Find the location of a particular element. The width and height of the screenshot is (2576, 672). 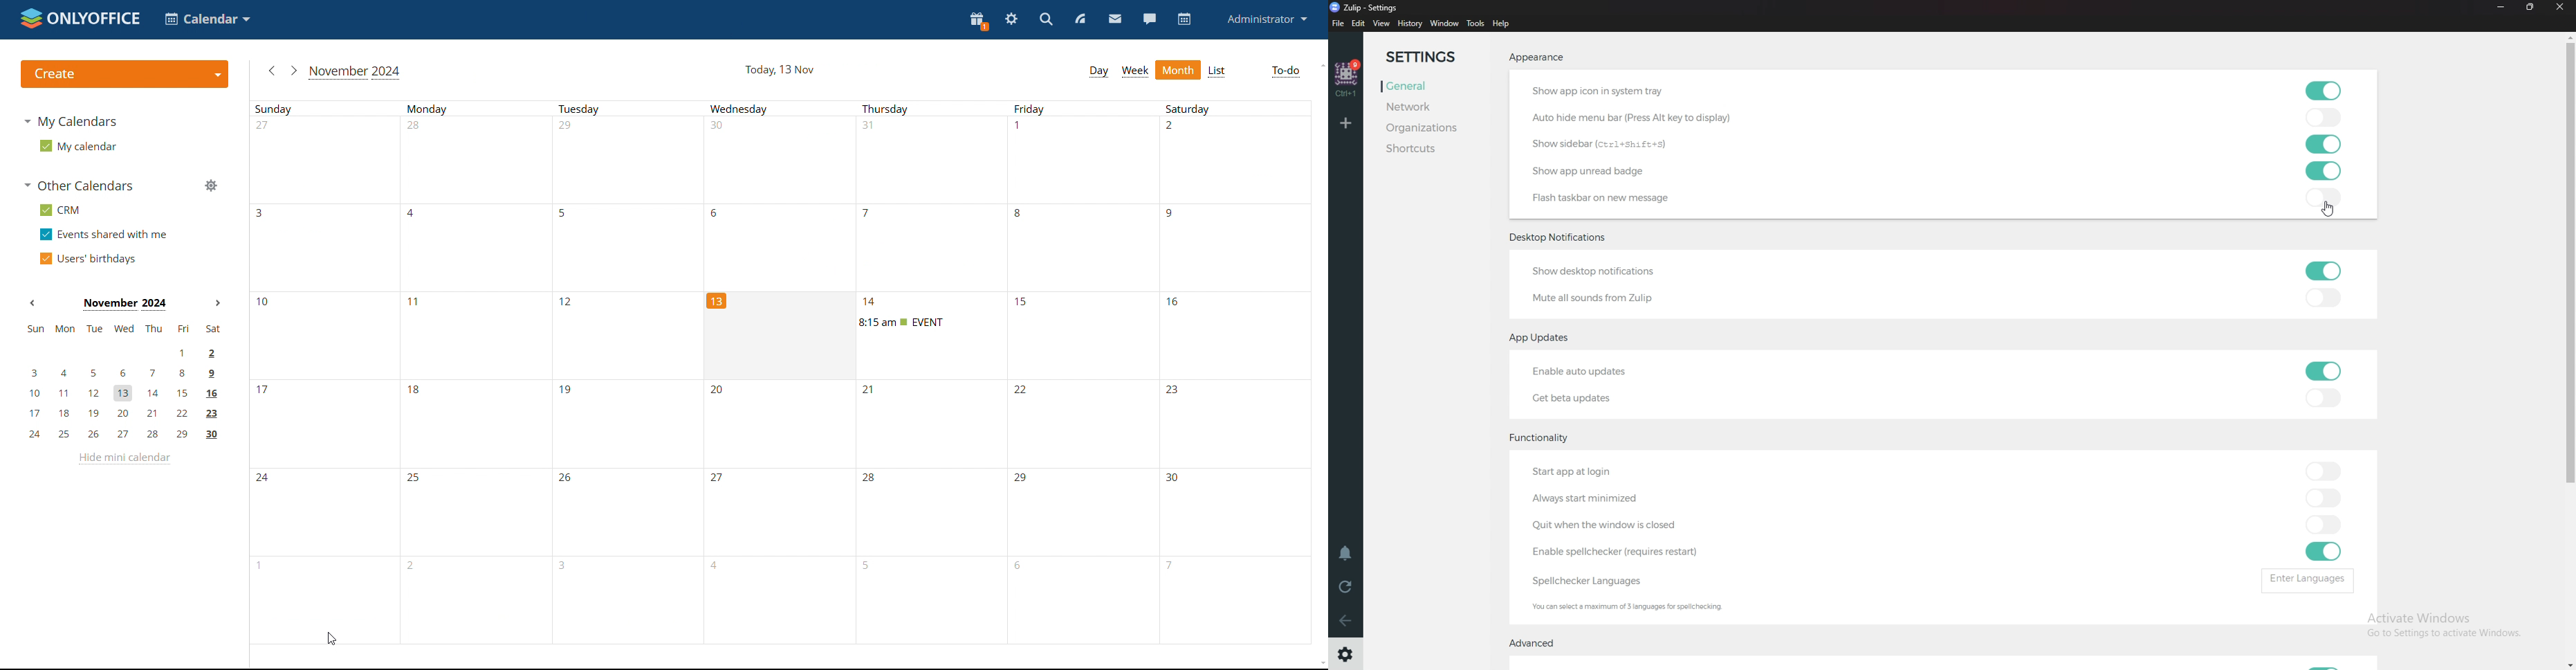

enable Spell Checker is located at coordinates (1625, 552).